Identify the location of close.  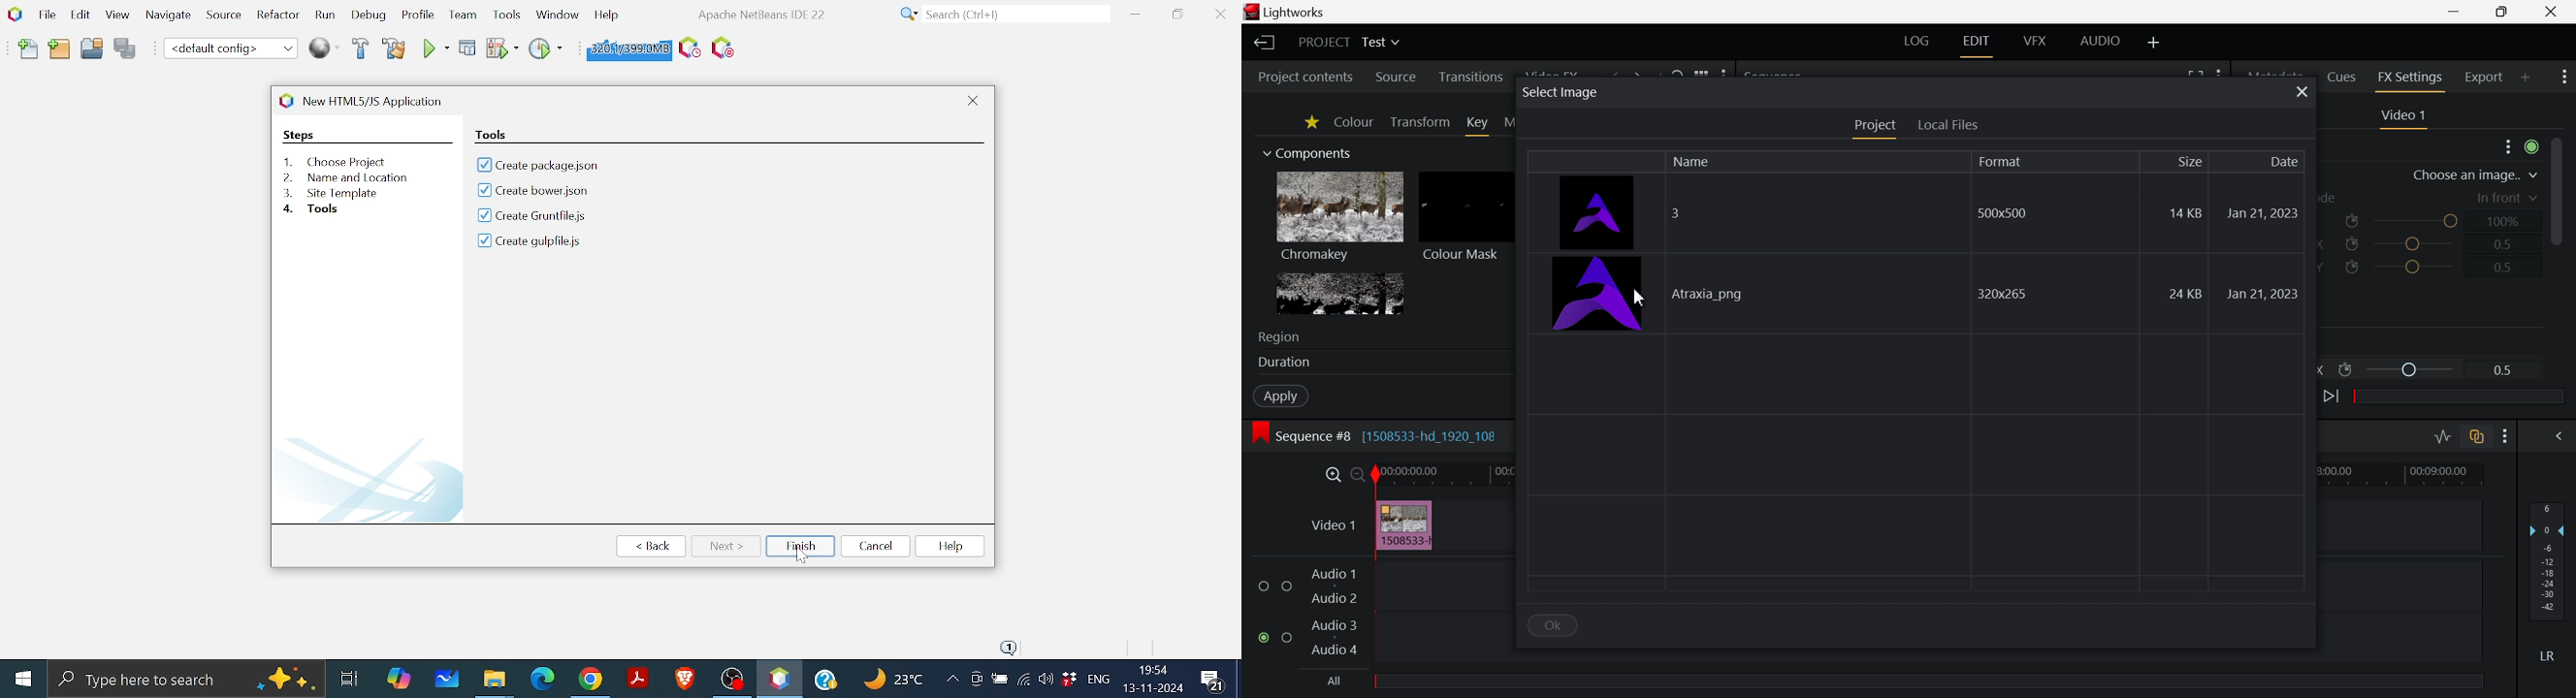
(975, 102).